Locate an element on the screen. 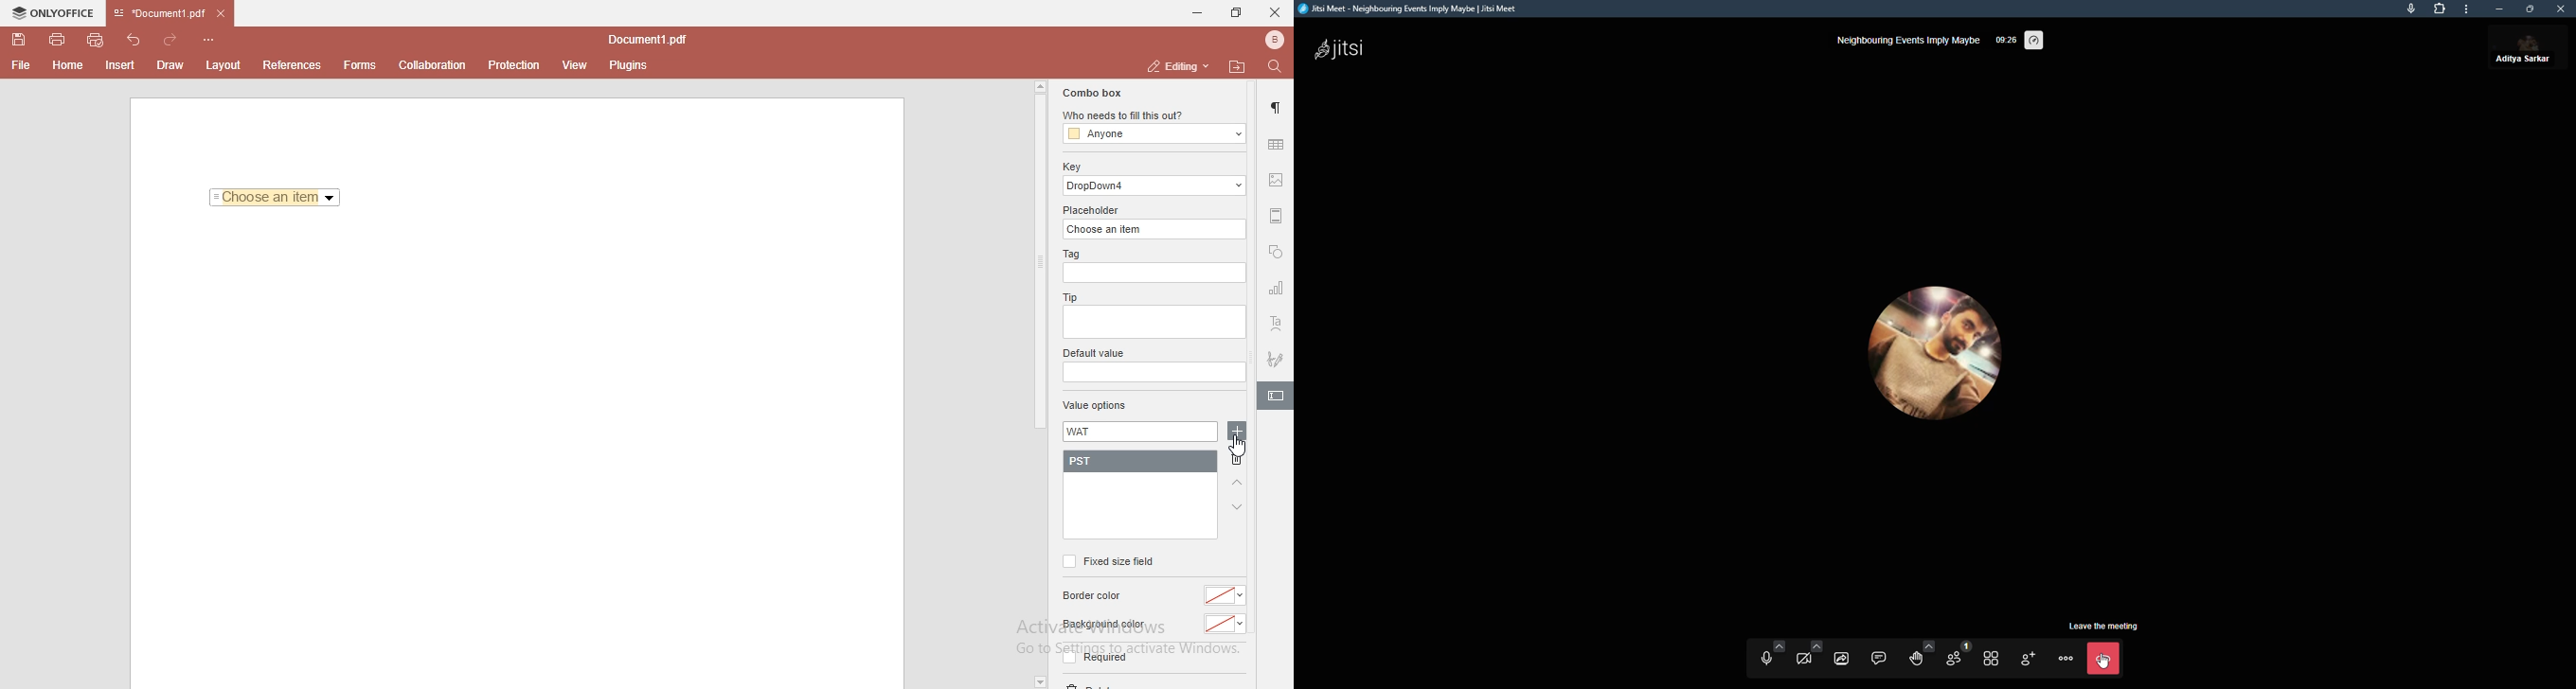  combo box is located at coordinates (1090, 93).